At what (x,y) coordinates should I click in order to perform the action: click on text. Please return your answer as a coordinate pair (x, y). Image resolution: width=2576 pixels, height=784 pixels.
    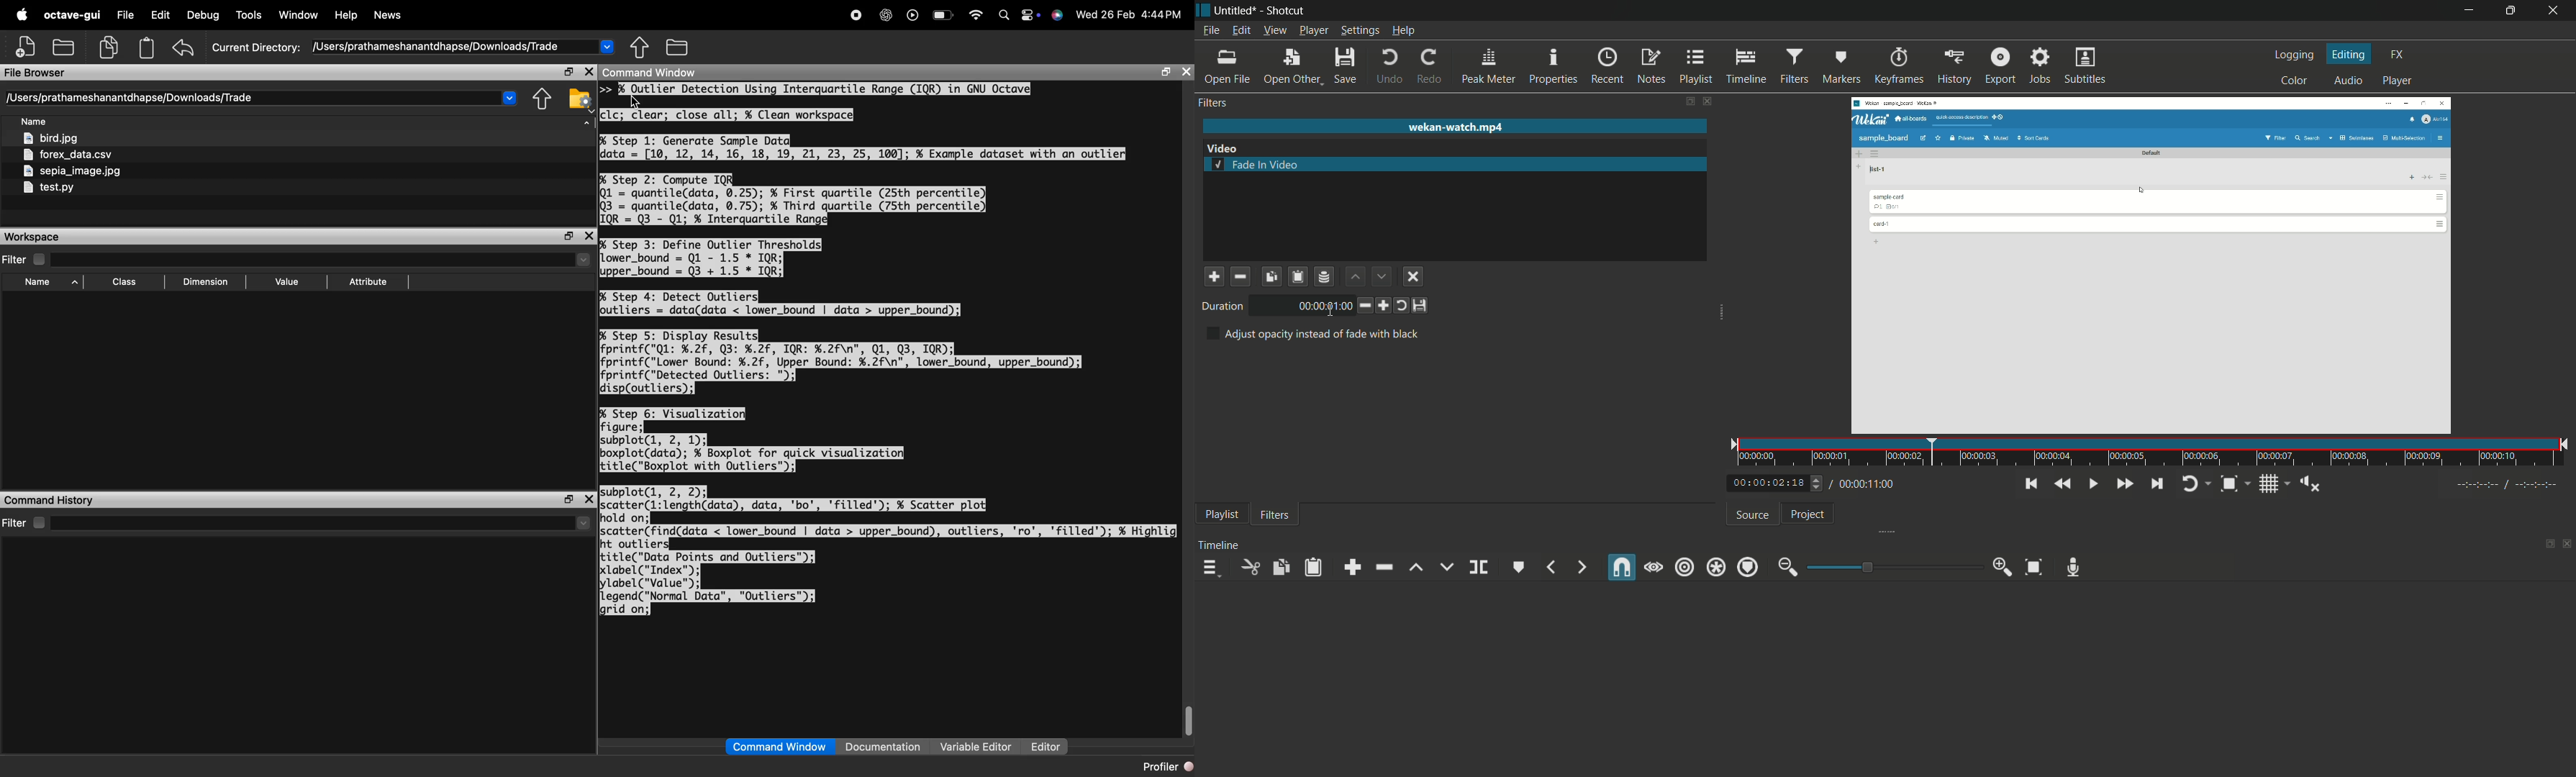
    Looking at the image, I should click on (1312, 334).